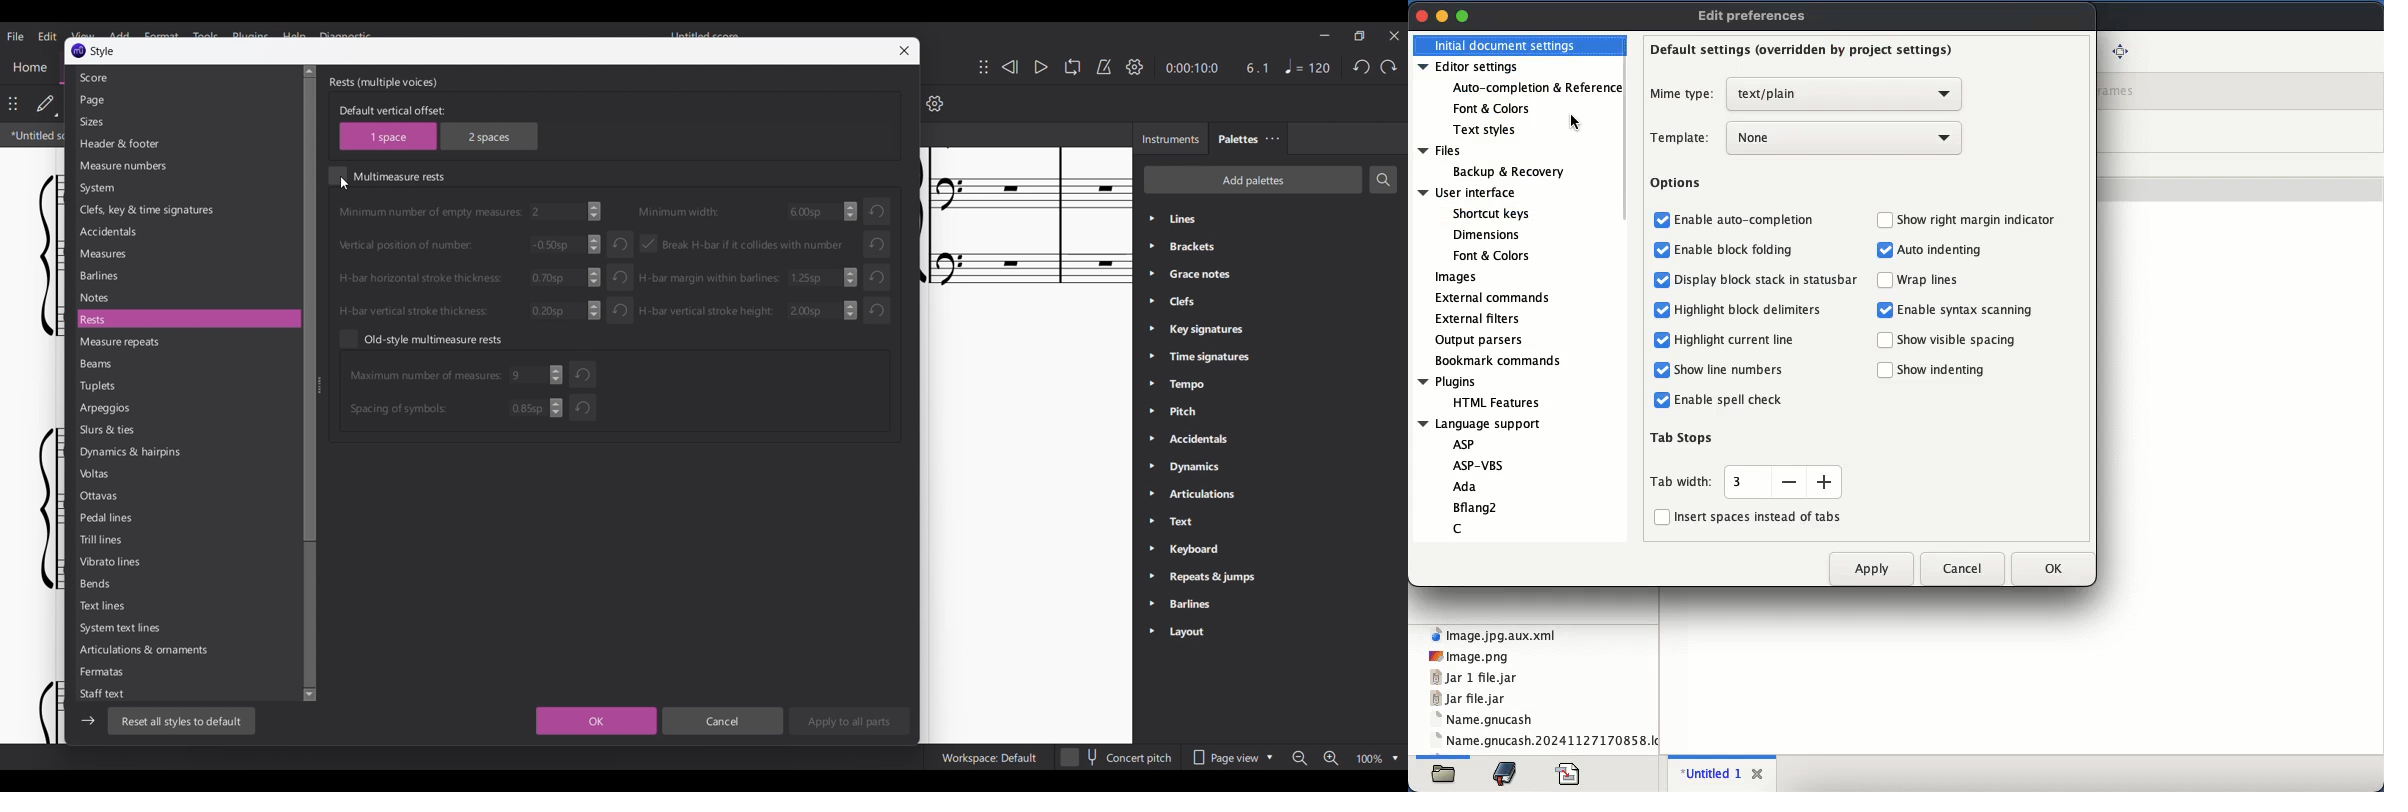 Image resolution: width=2408 pixels, height=812 pixels. Describe the element at coordinates (186, 452) in the screenshot. I see `Dynamics and hairpins` at that location.